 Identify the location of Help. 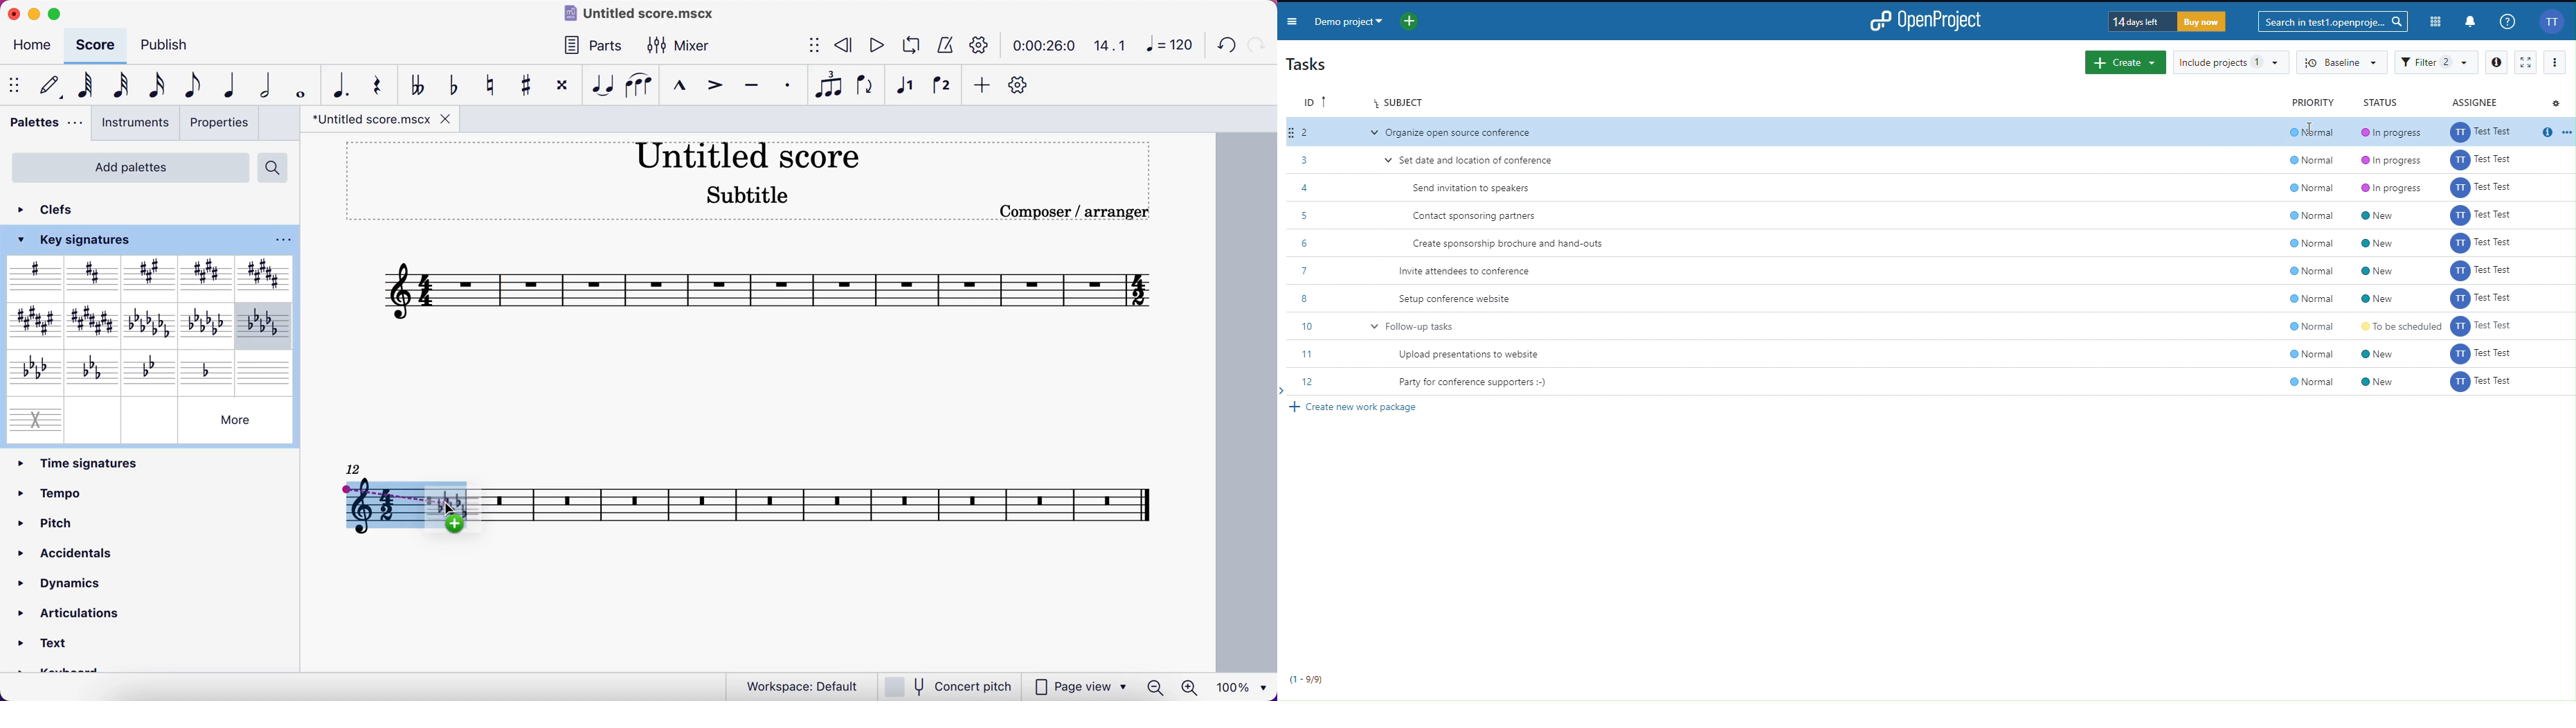
(2507, 21).